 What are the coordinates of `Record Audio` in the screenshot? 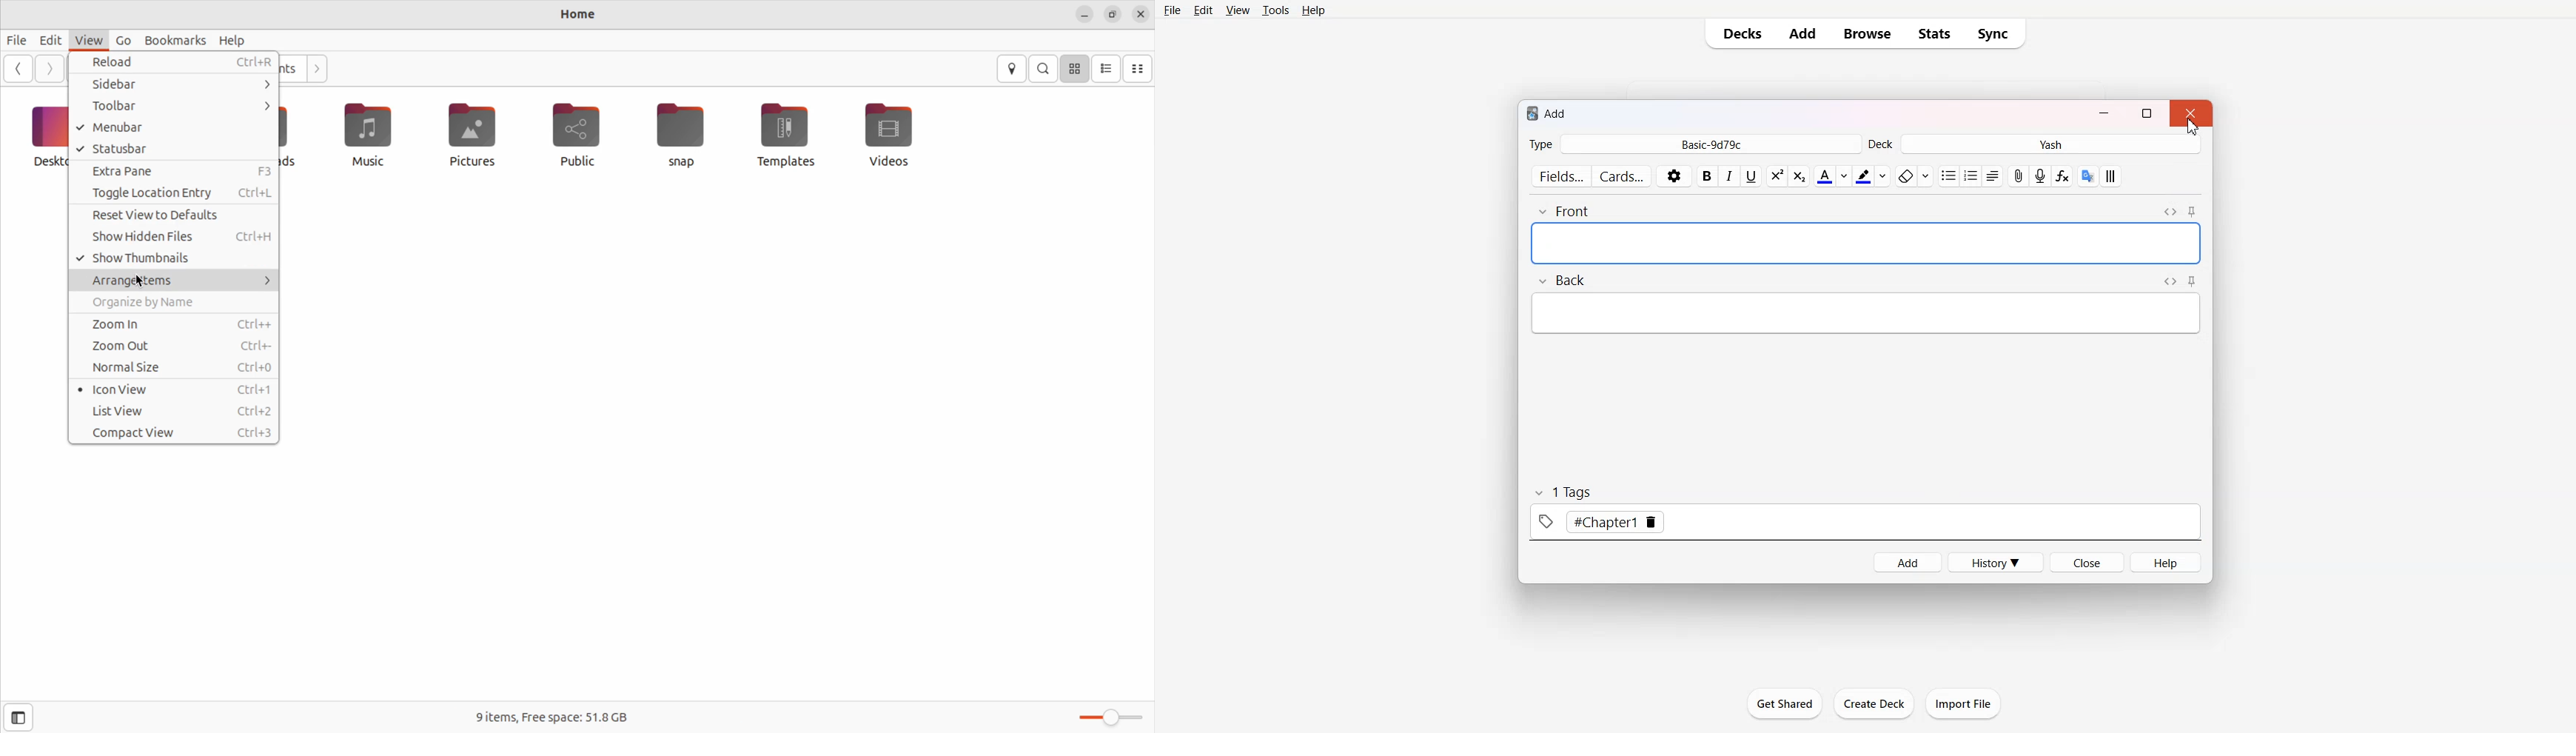 It's located at (2040, 175).